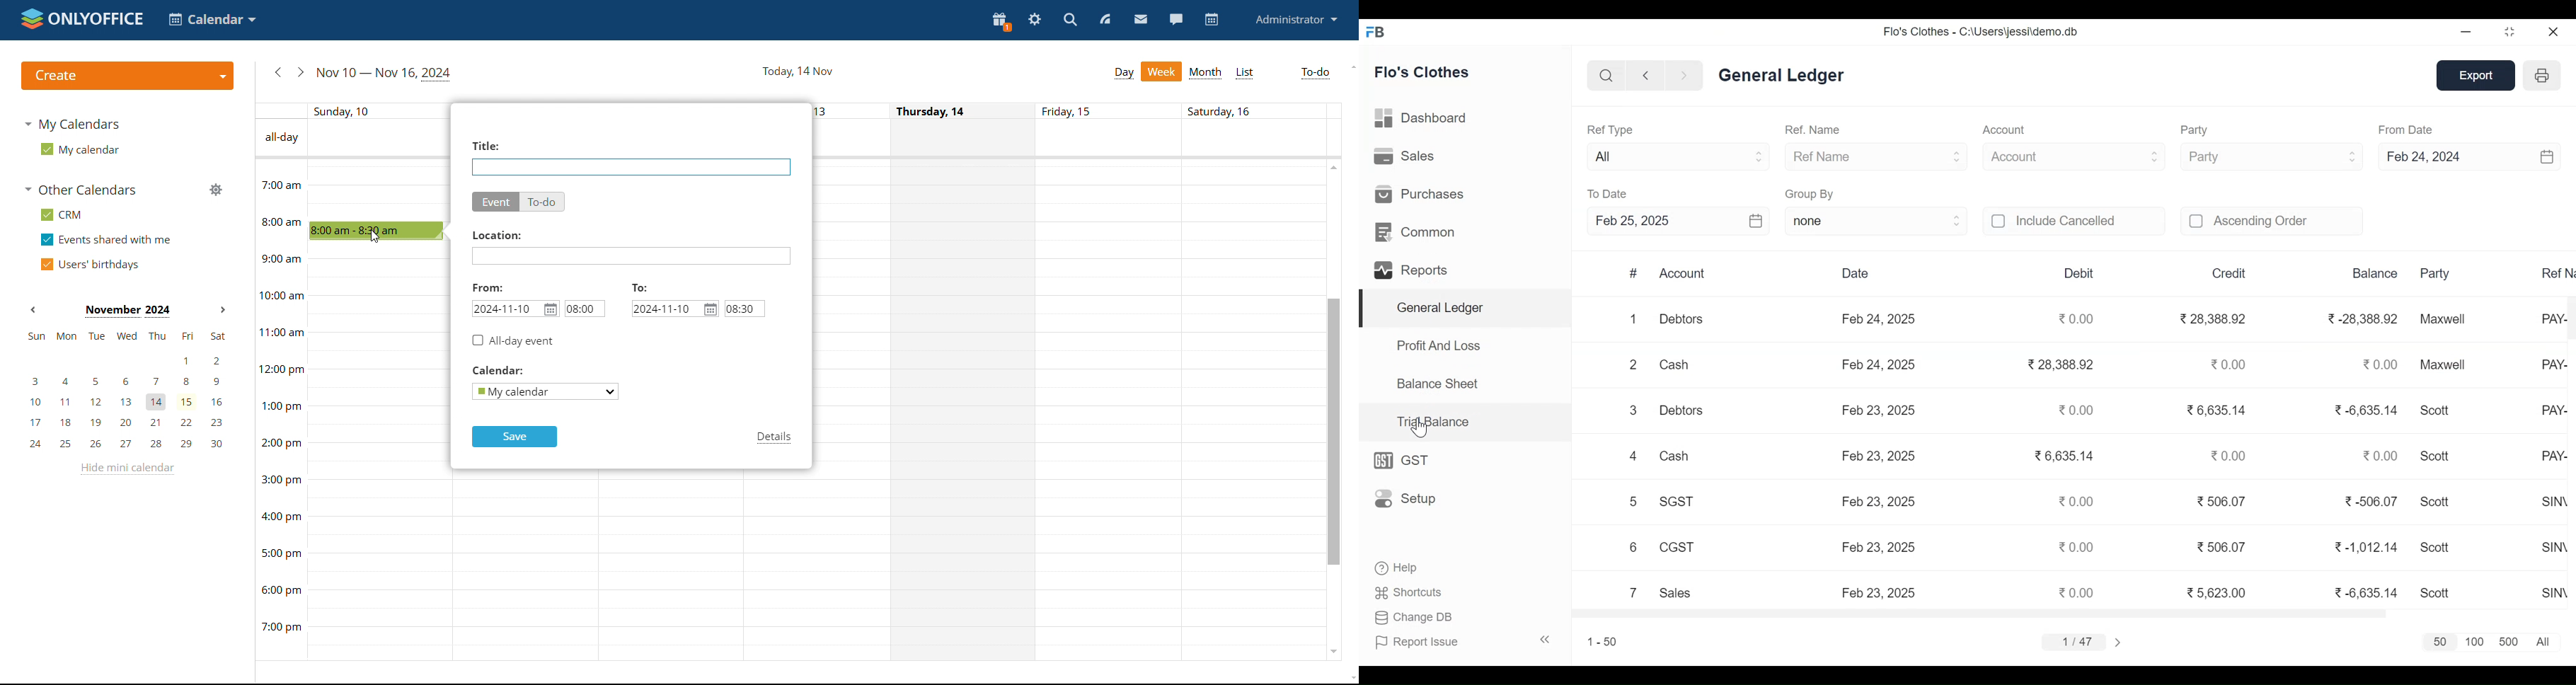  Describe the element at coordinates (2512, 31) in the screenshot. I see `Restore` at that location.